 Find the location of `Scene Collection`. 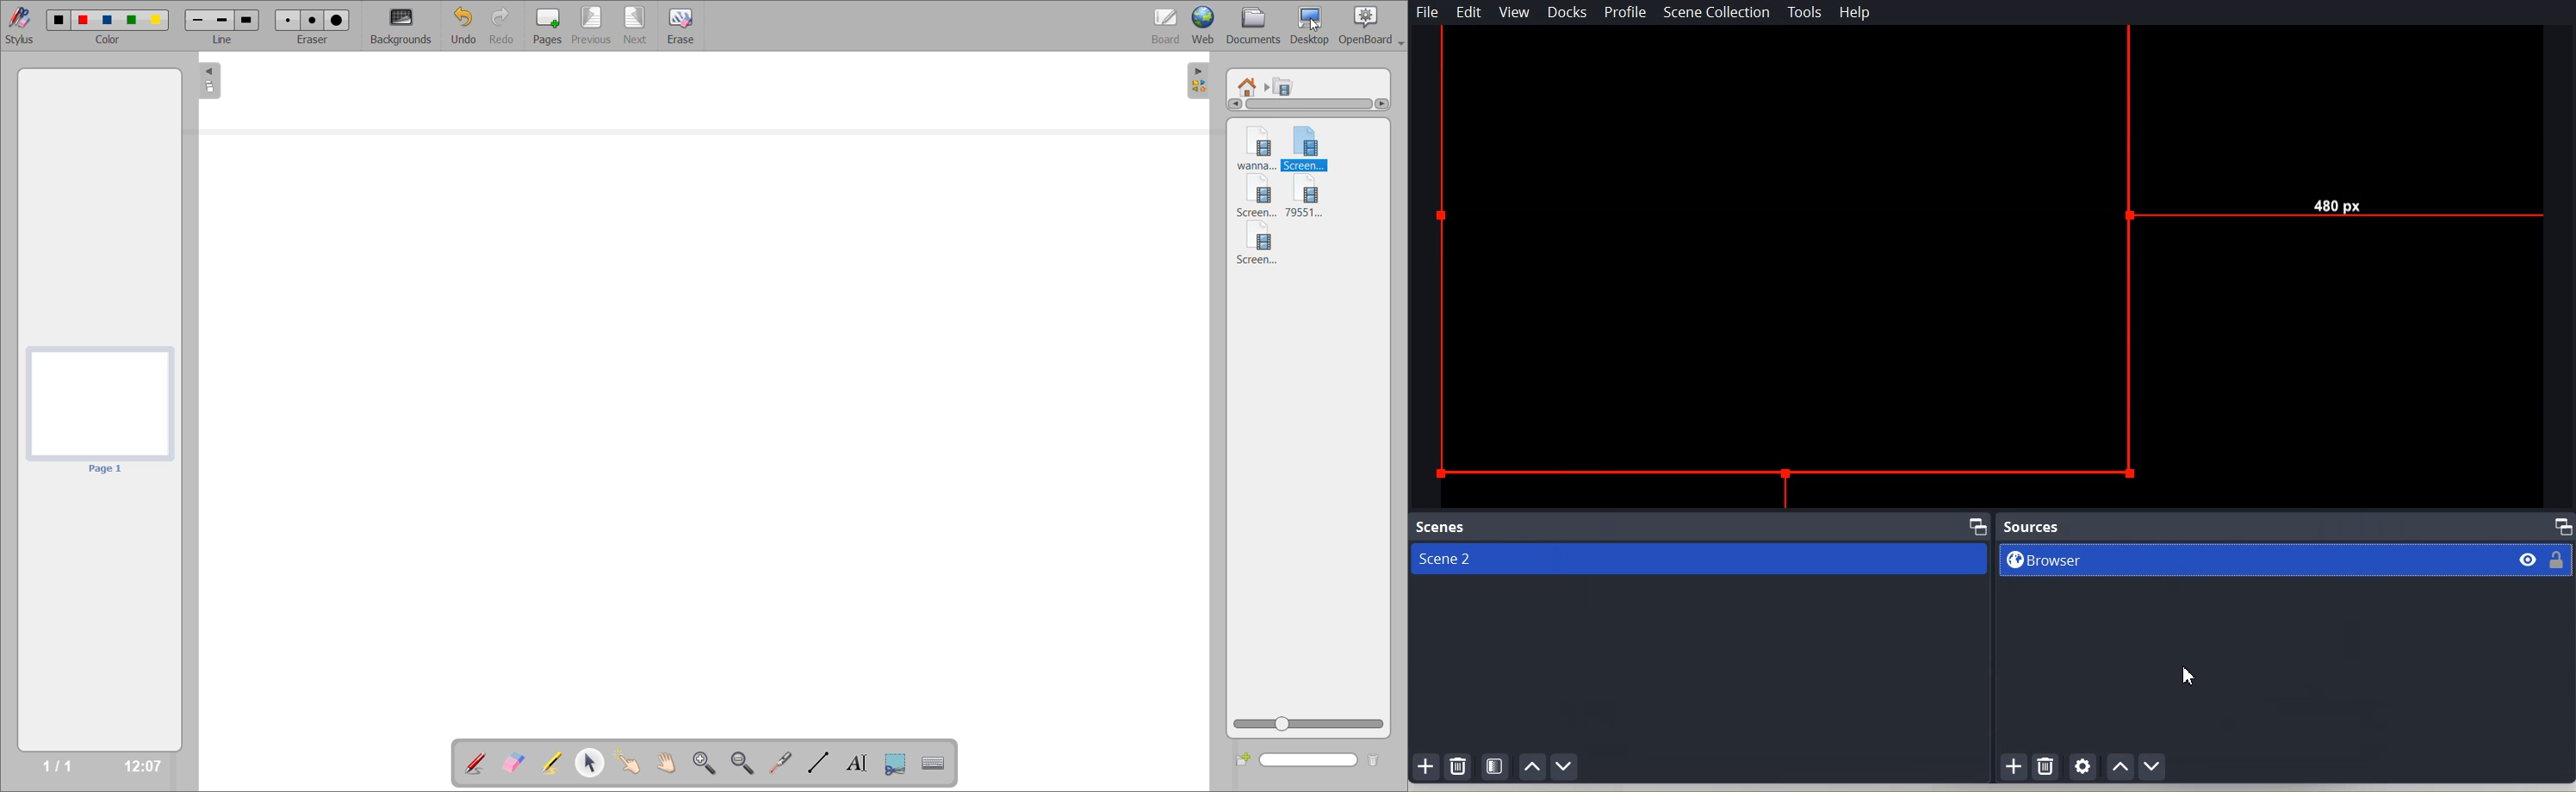

Scene Collection is located at coordinates (1716, 12).